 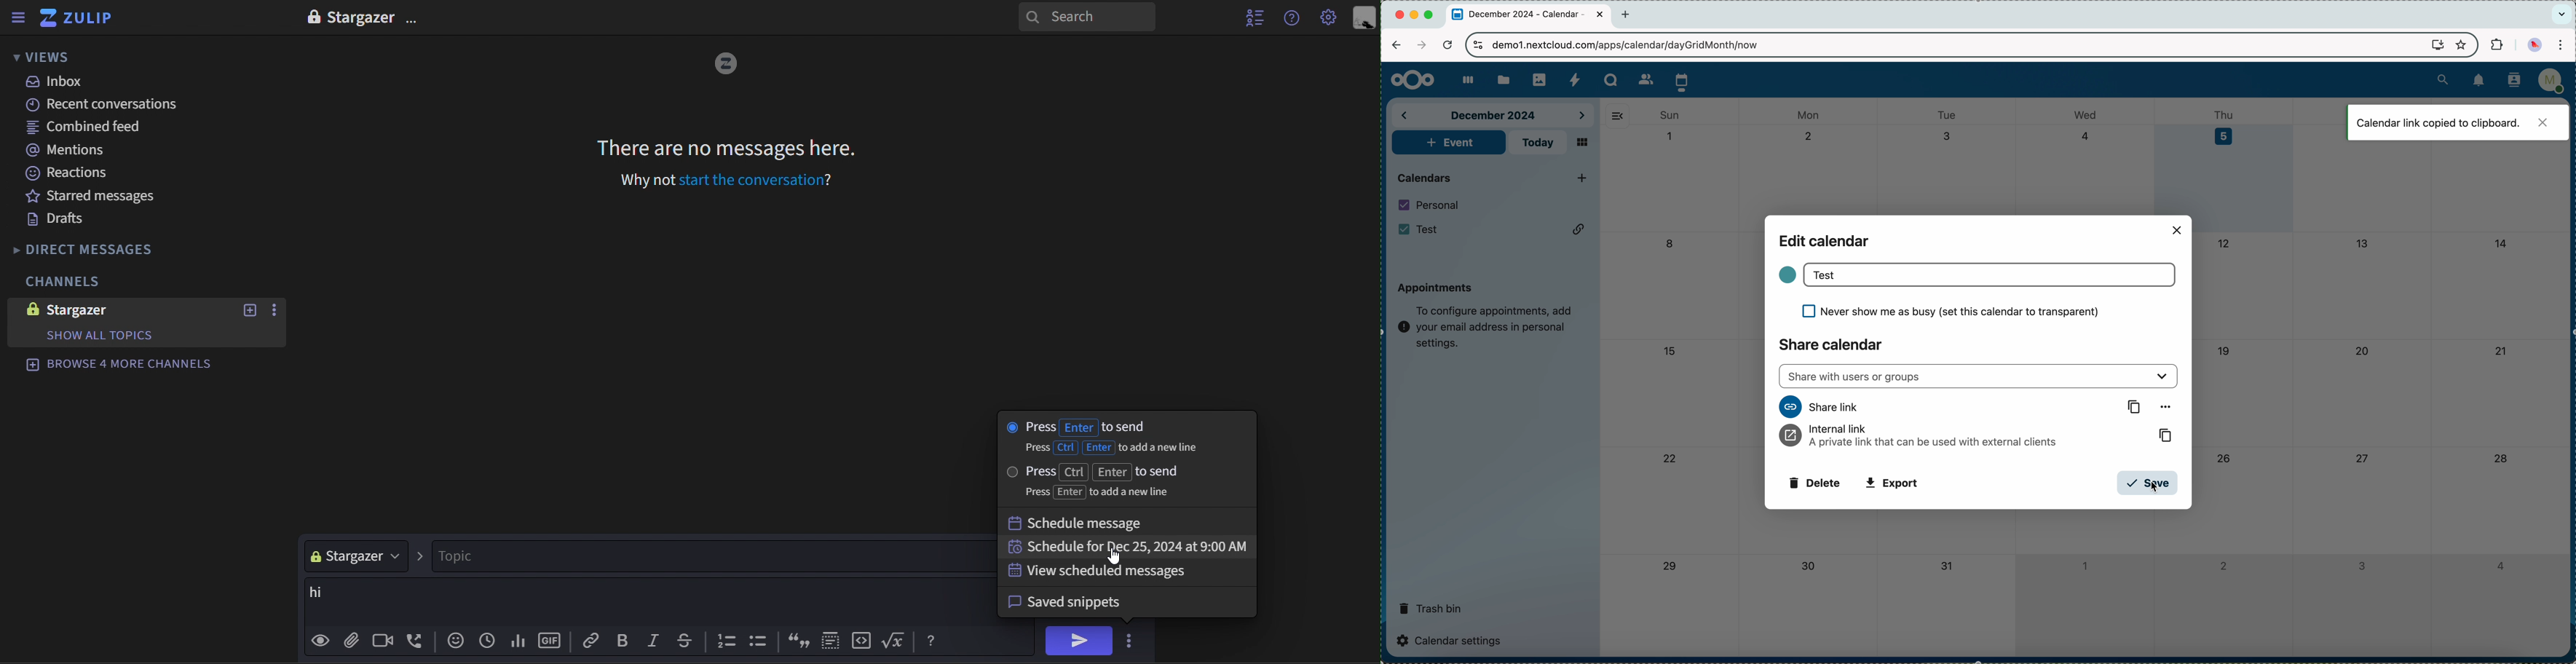 What do you see at coordinates (2564, 46) in the screenshot?
I see `customize and control Google Chrome` at bounding box center [2564, 46].